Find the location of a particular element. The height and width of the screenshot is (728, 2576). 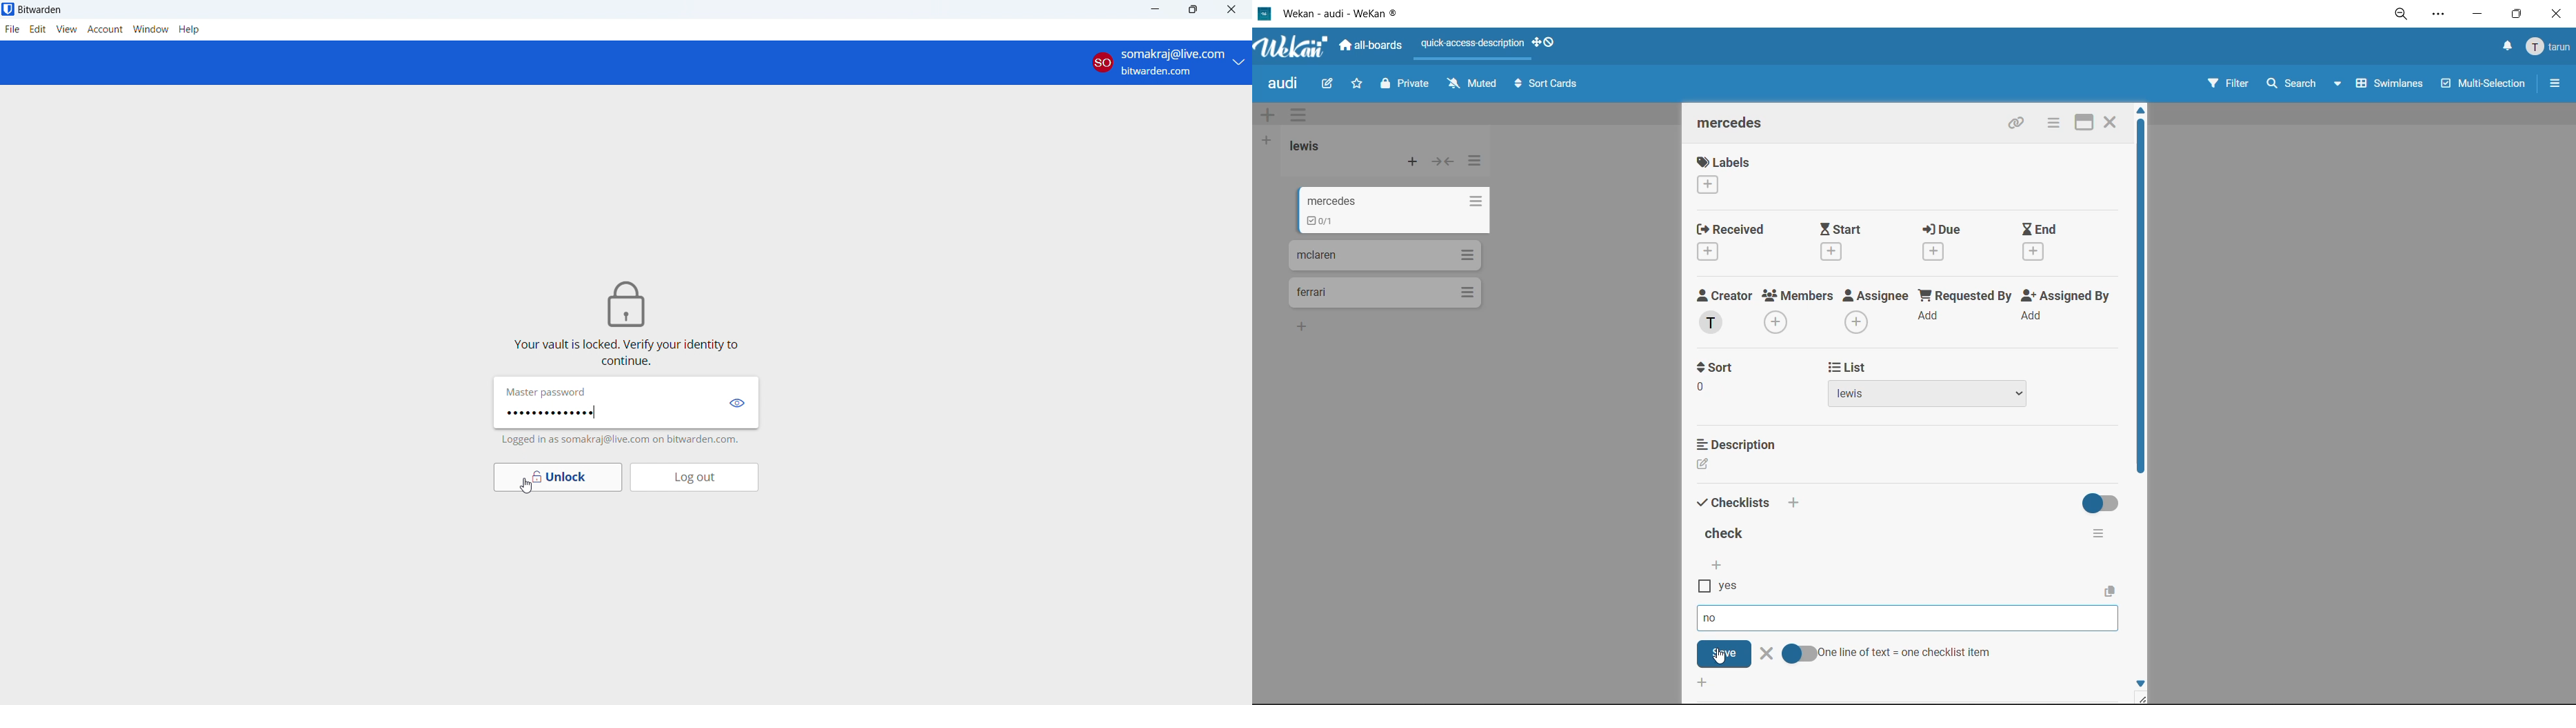

minimize is located at coordinates (1155, 10).